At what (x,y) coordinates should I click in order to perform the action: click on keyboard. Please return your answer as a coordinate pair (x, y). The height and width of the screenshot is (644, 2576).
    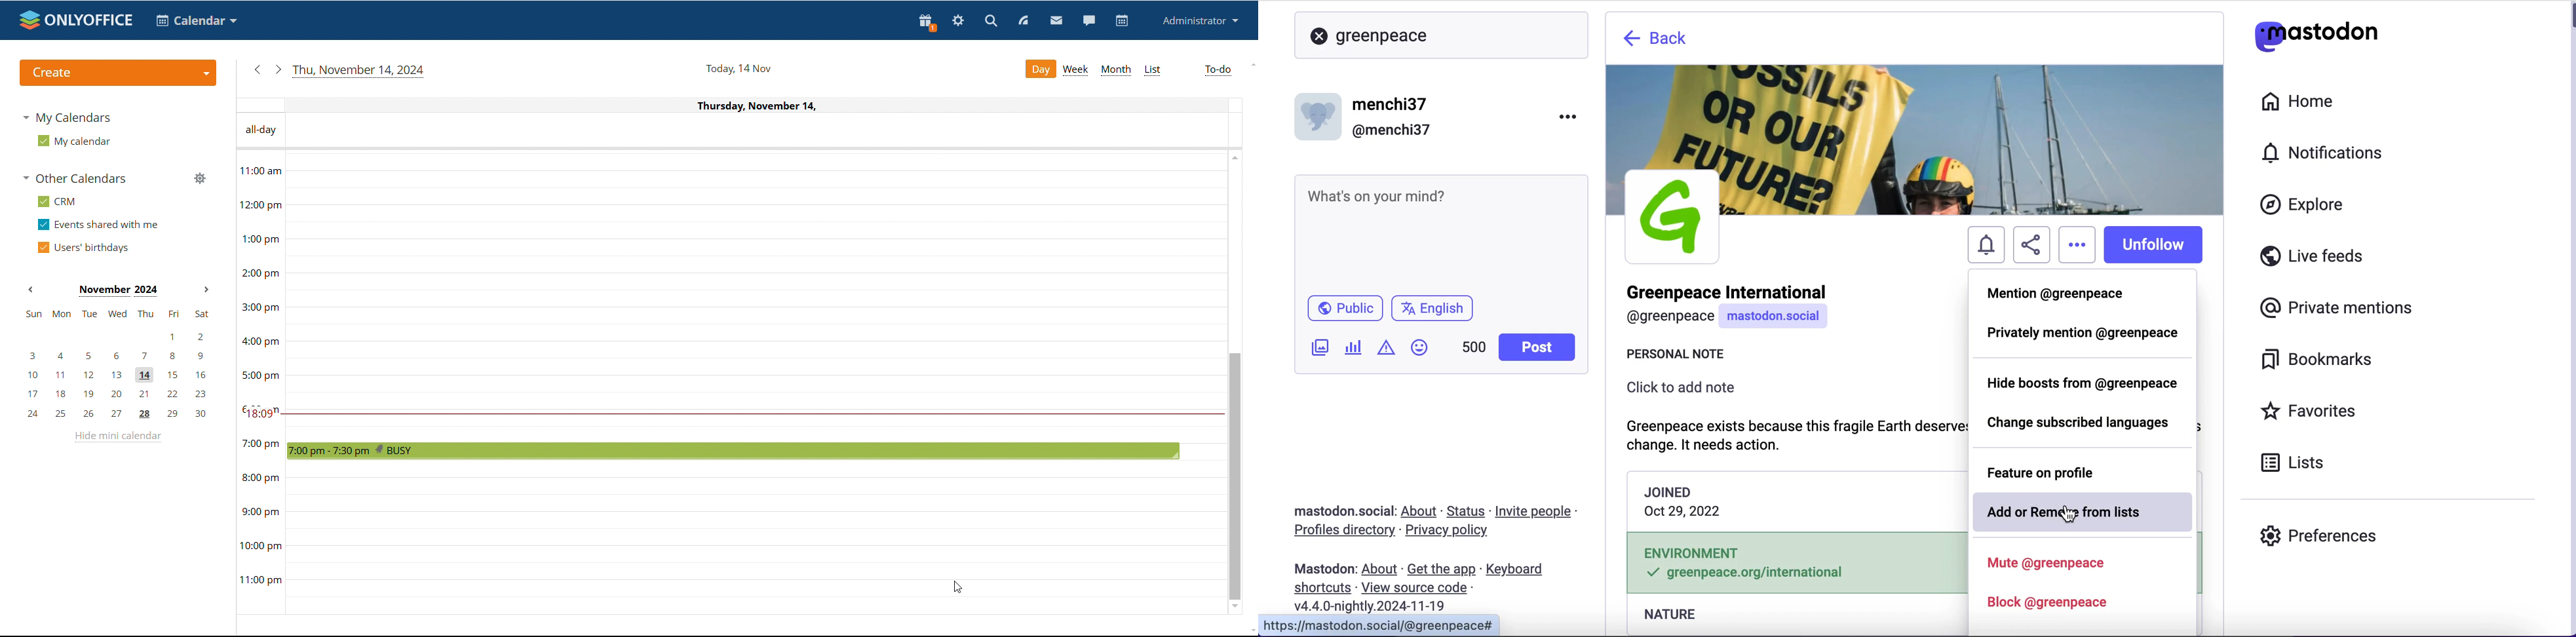
    Looking at the image, I should click on (1518, 570).